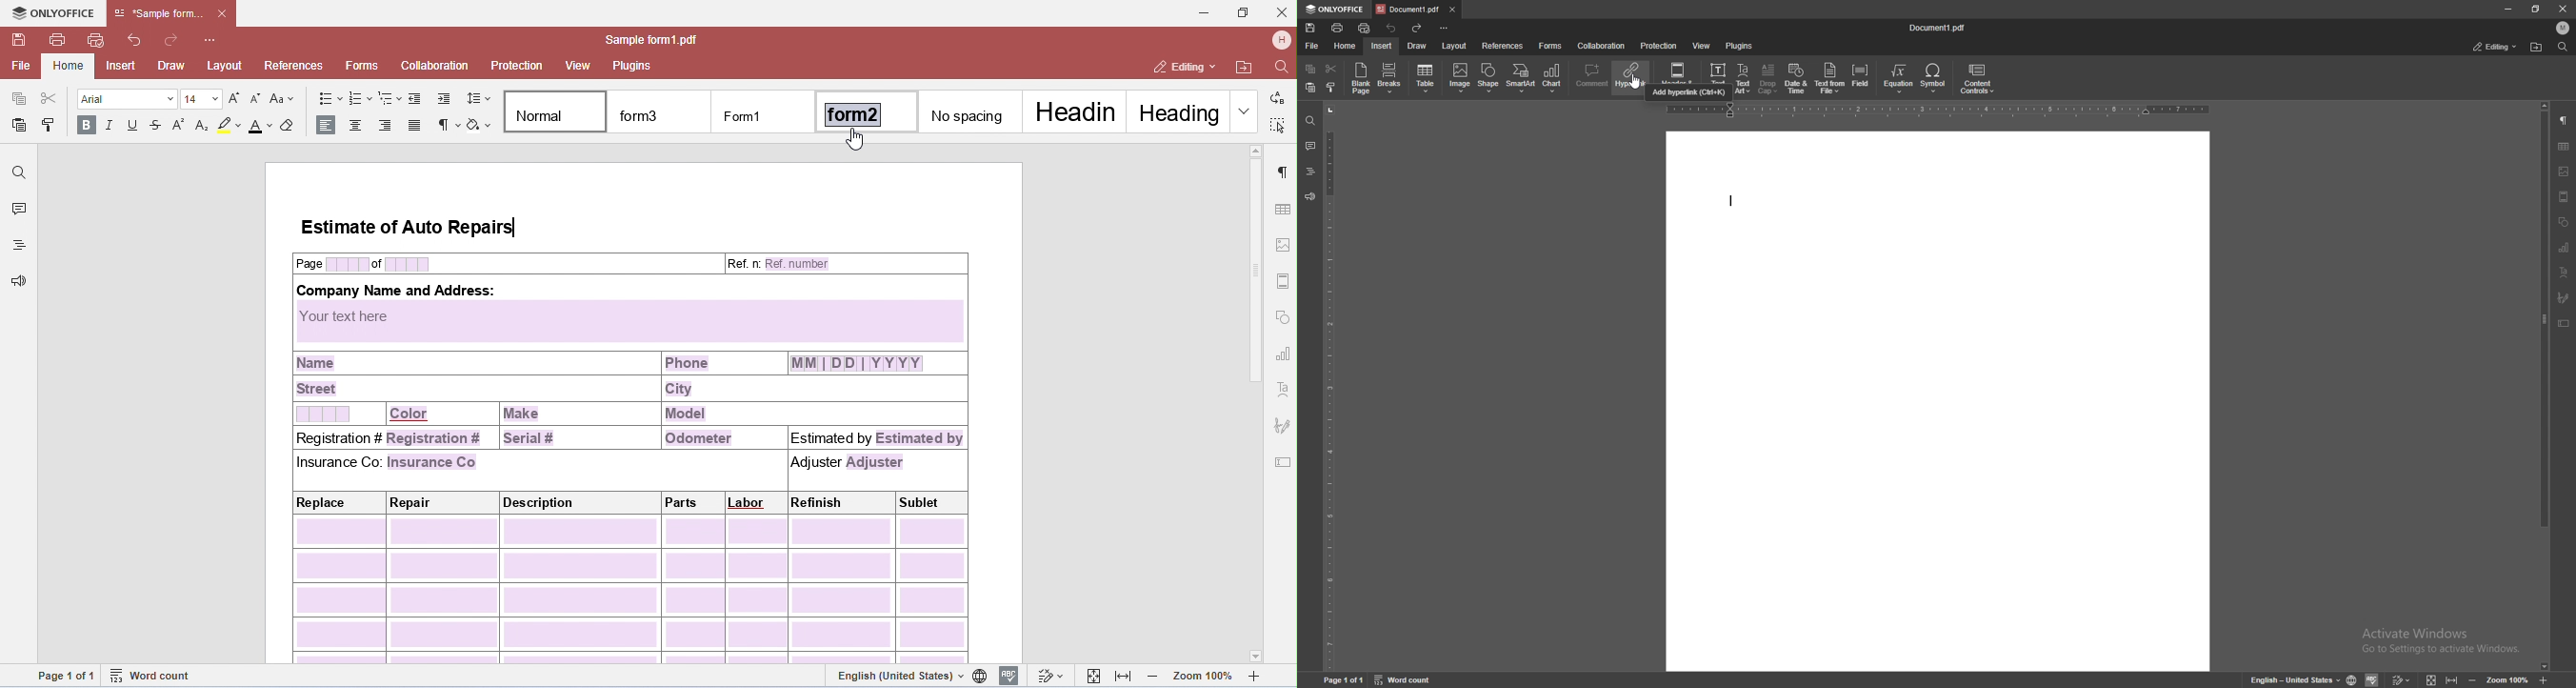 The height and width of the screenshot is (700, 2576). Describe the element at coordinates (2564, 323) in the screenshot. I see `text box` at that location.